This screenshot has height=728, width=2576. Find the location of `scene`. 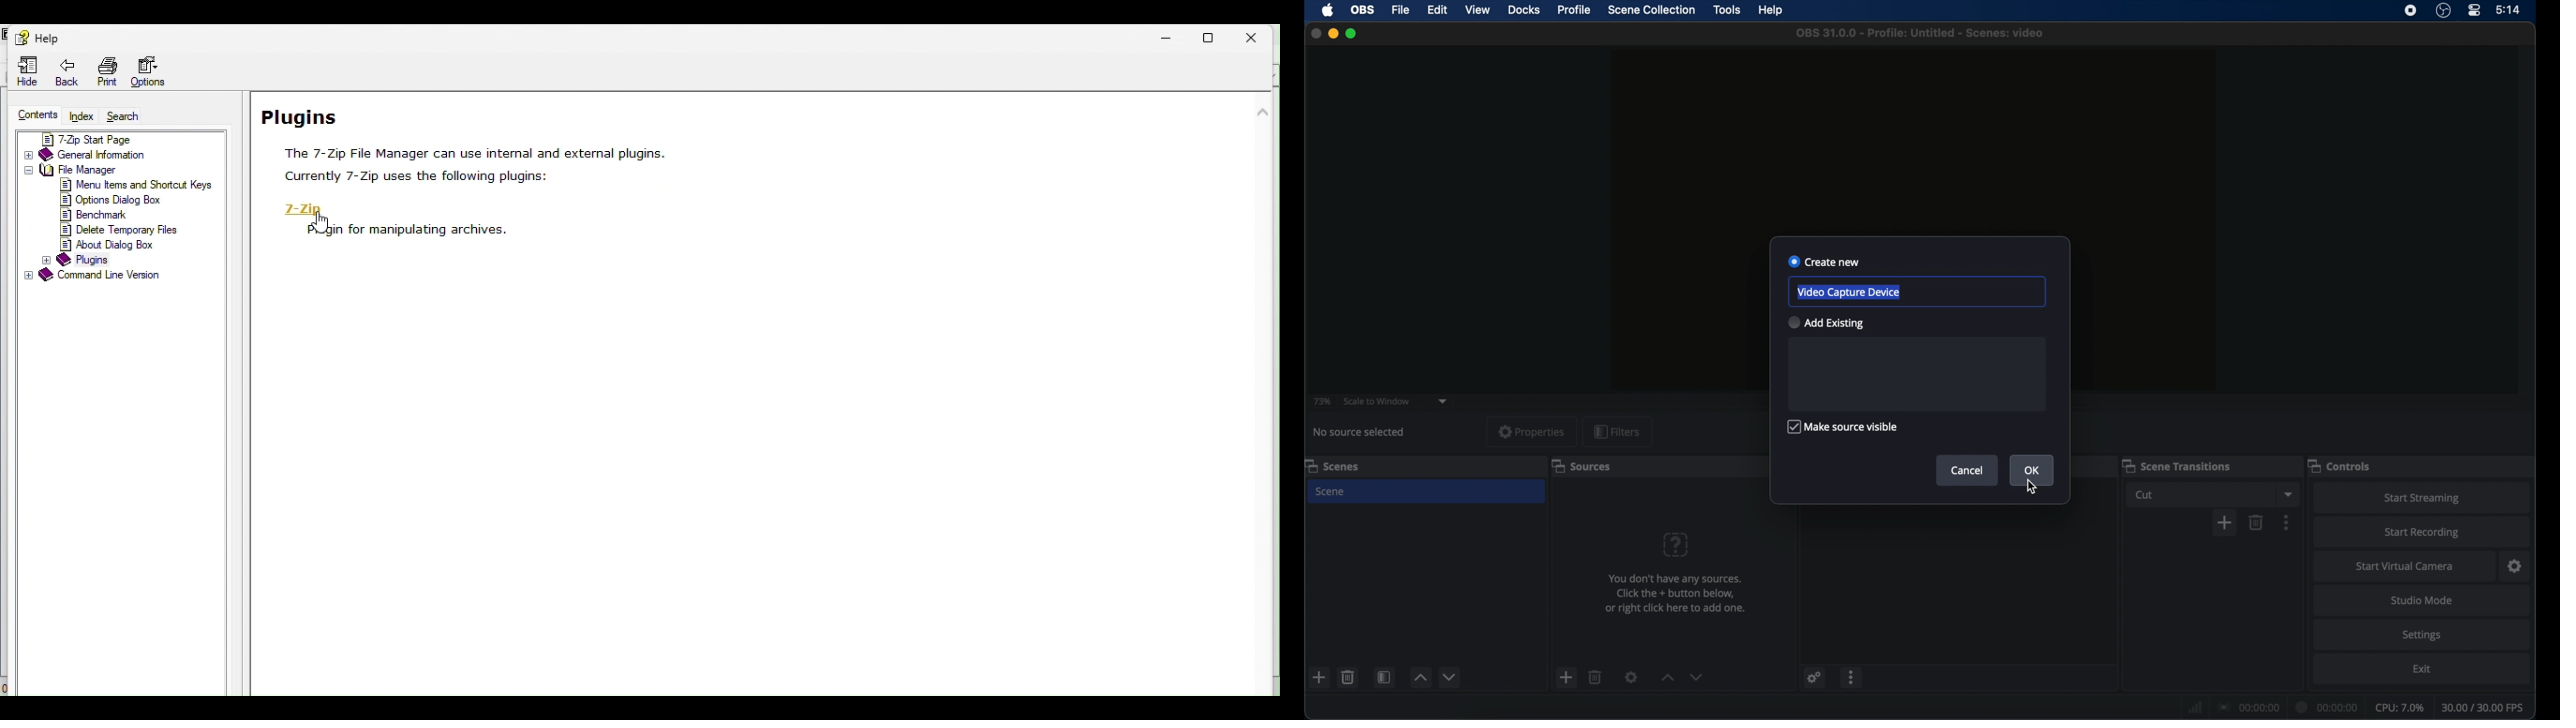

scene is located at coordinates (1331, 492).